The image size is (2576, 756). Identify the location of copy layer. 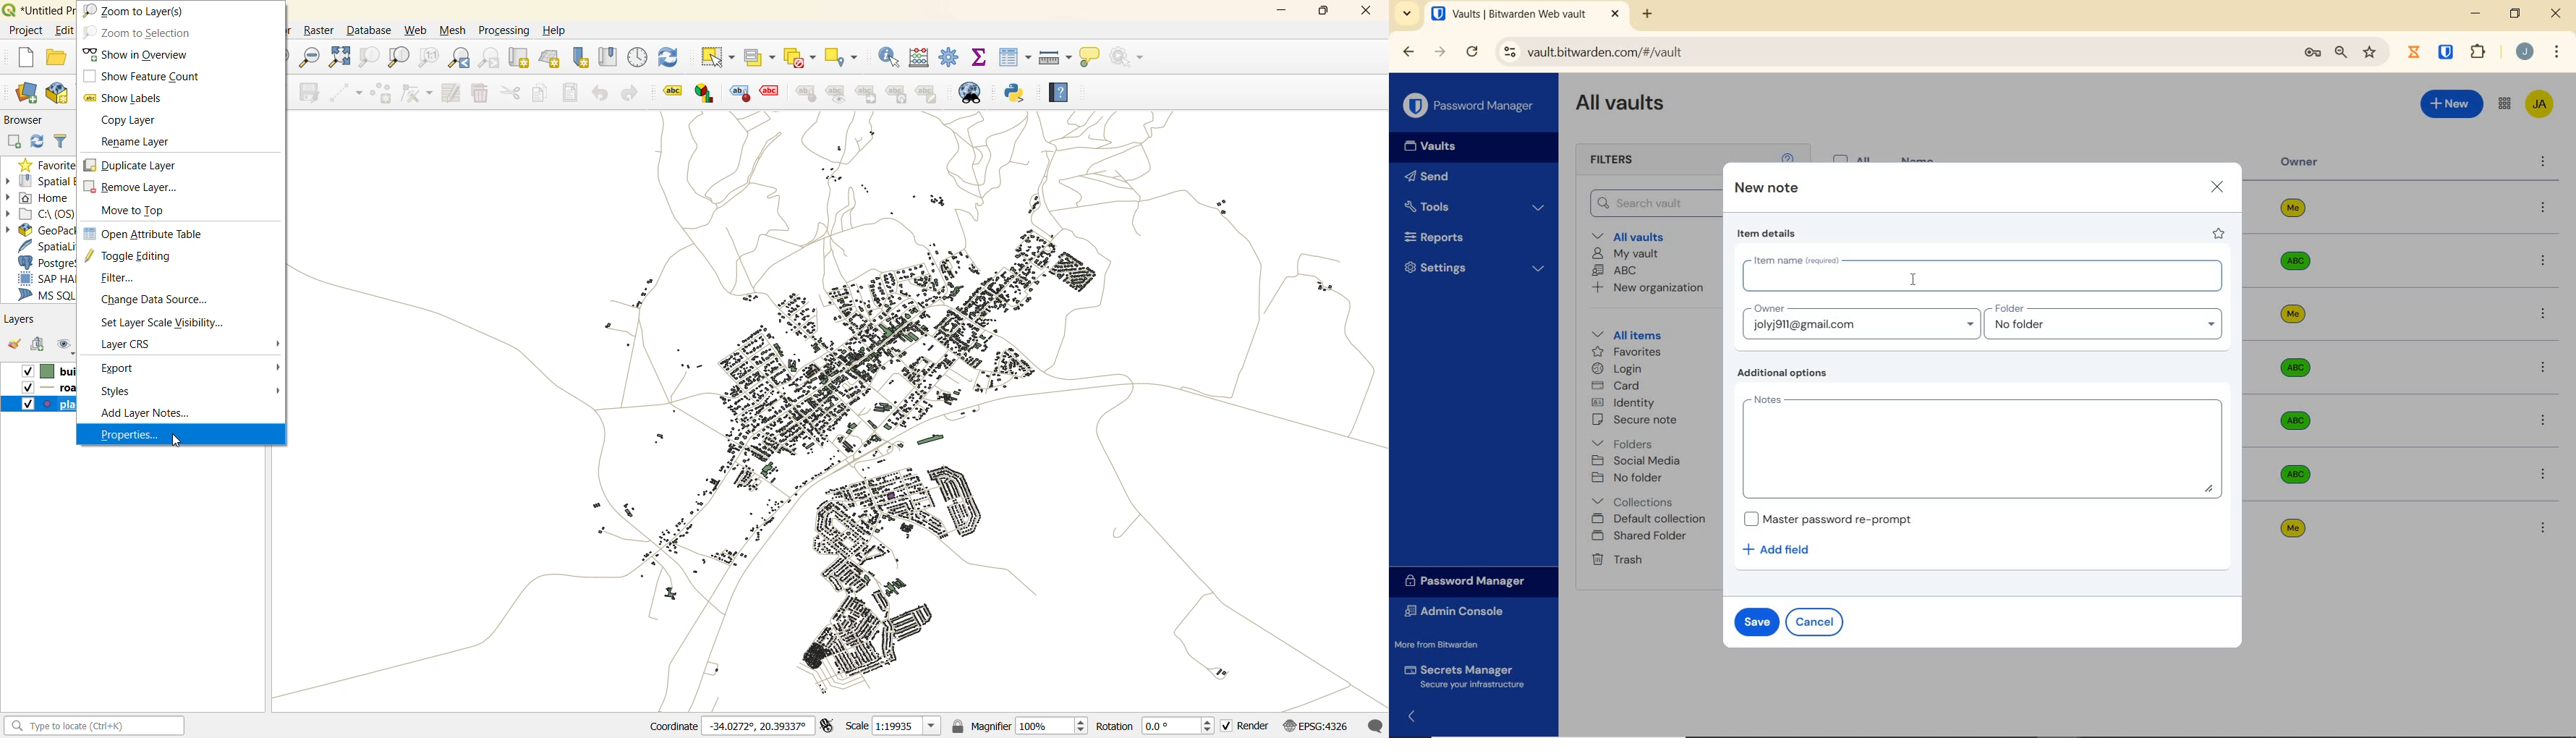
(131, 120).